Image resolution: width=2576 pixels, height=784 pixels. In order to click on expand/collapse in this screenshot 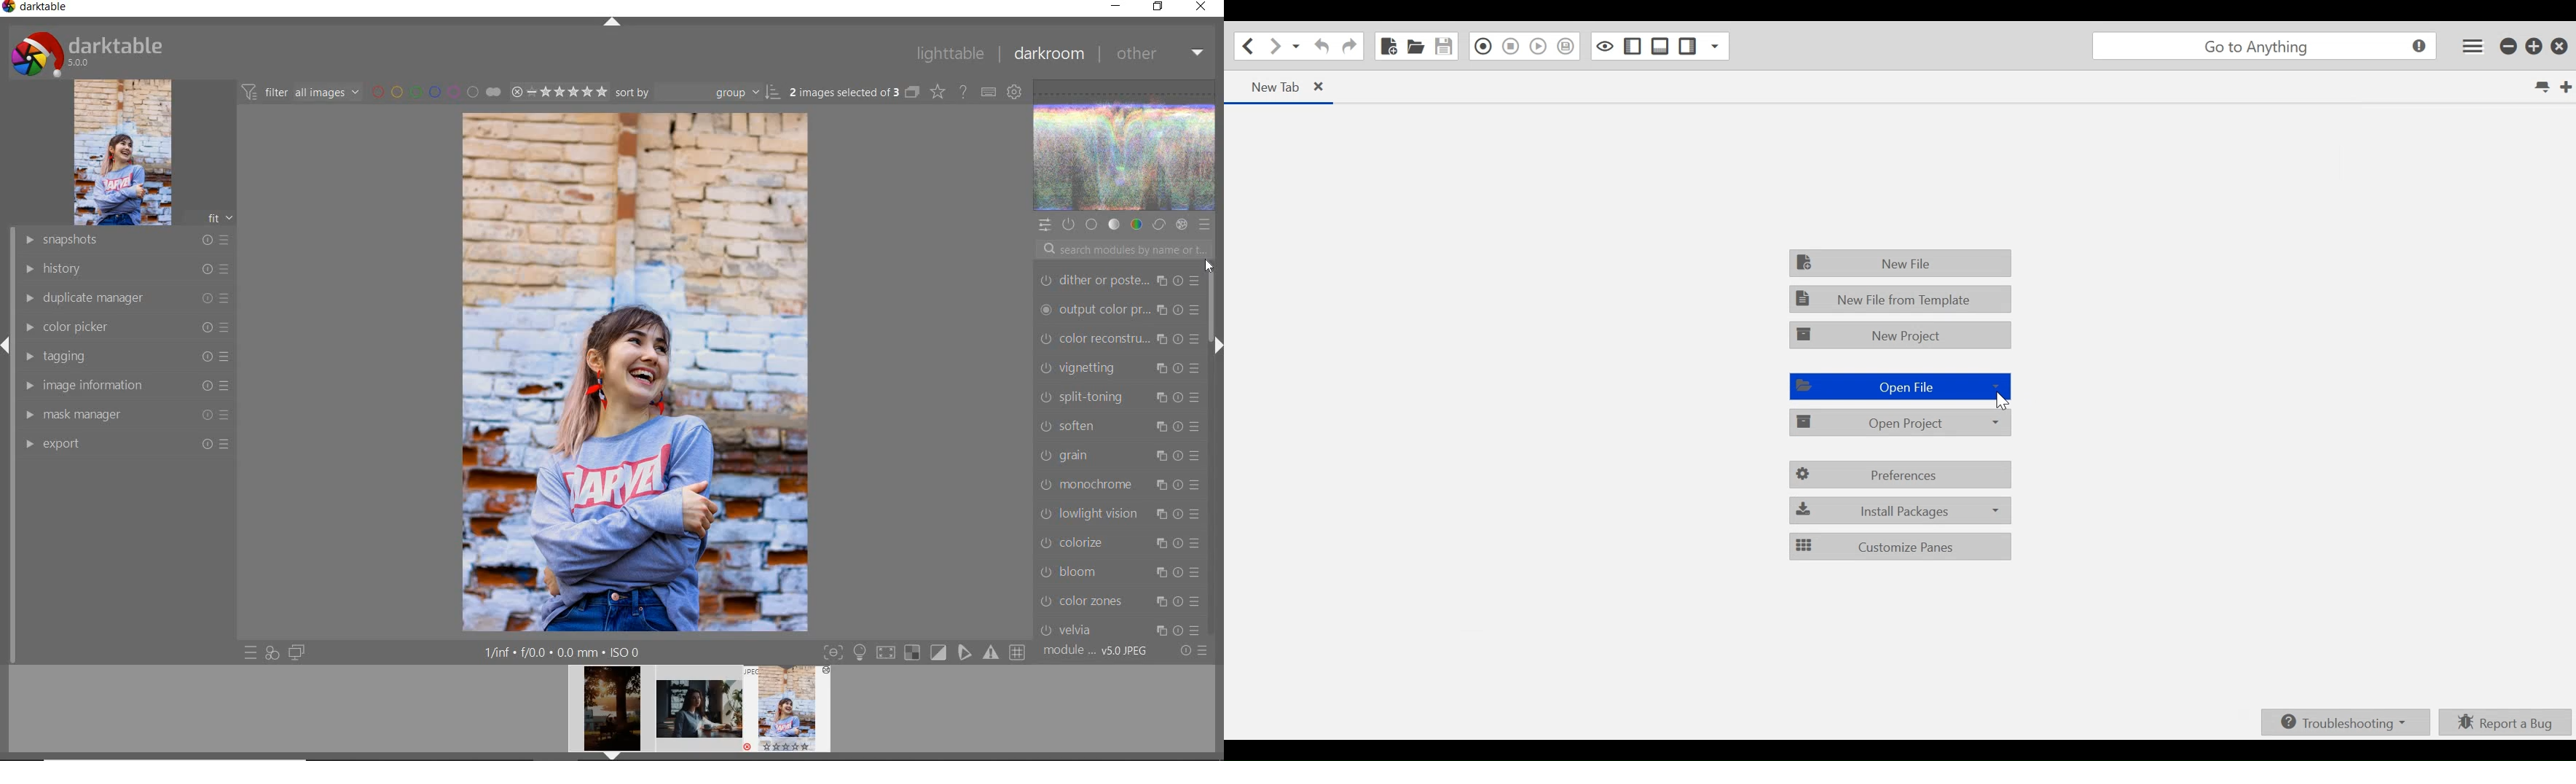, I will do `click(1214, 345)`.